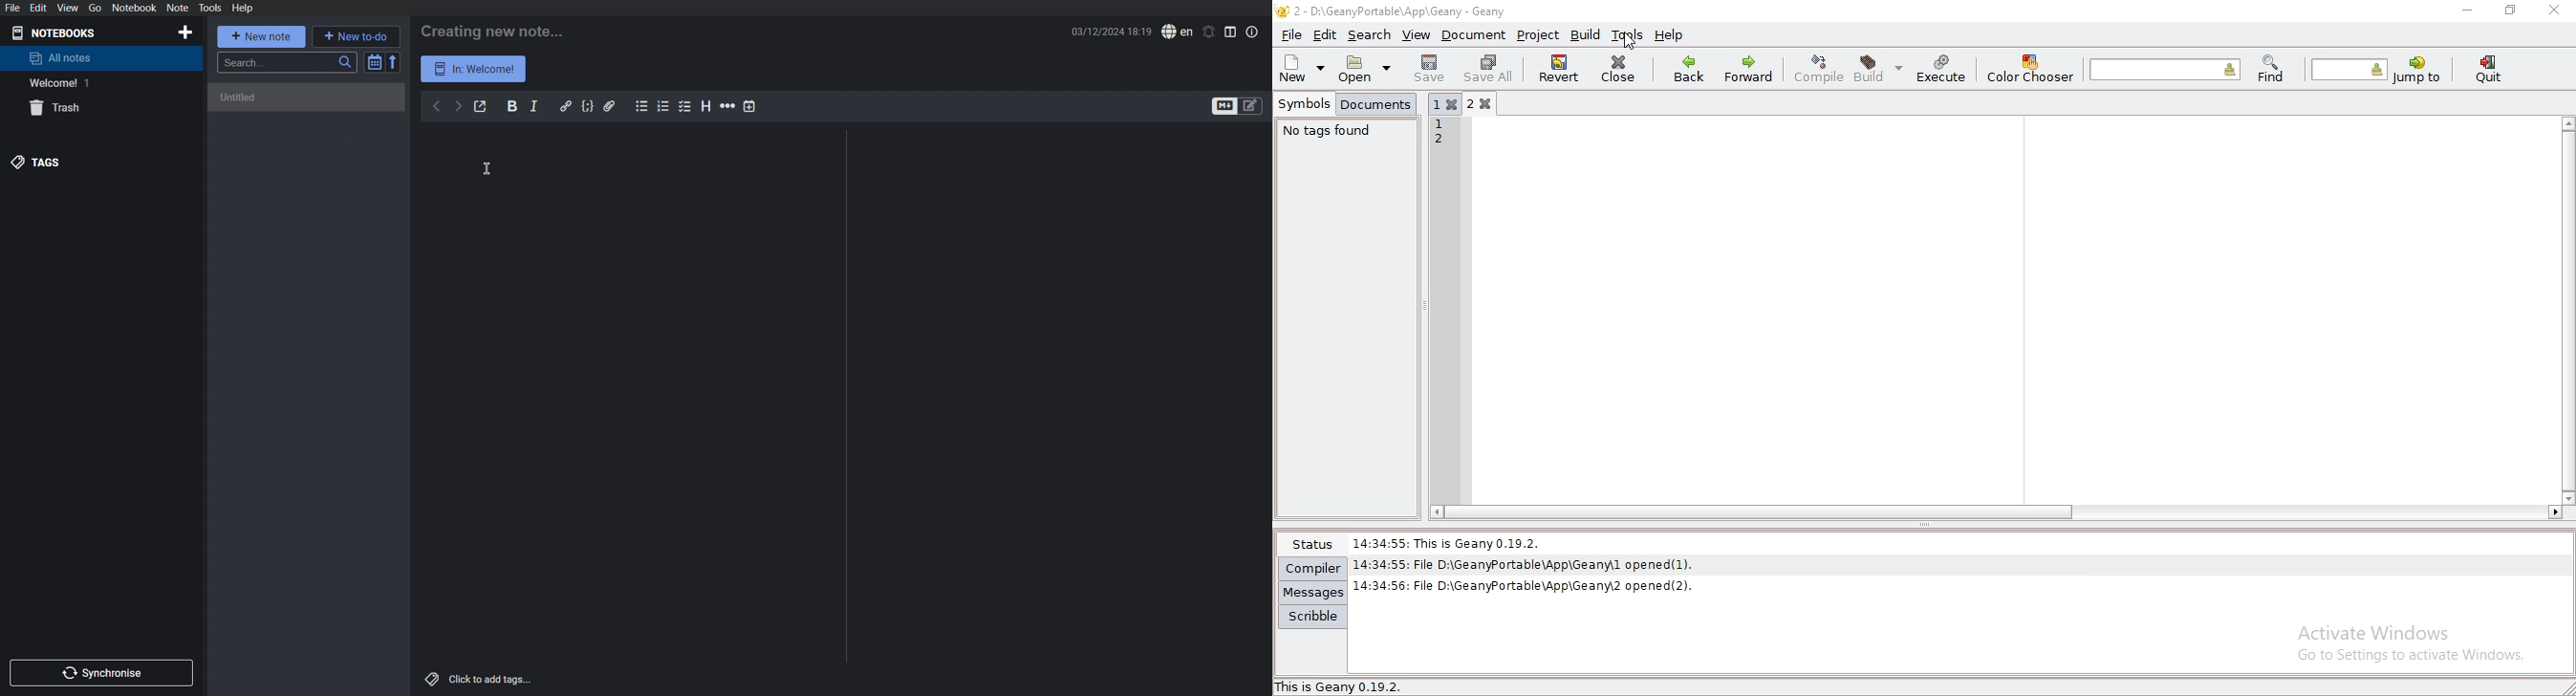 The height and width of the screenshot is (700, 2576). Describe the element at coordinates (356, 35) in the screenshot. I see `New to-do` at that location.